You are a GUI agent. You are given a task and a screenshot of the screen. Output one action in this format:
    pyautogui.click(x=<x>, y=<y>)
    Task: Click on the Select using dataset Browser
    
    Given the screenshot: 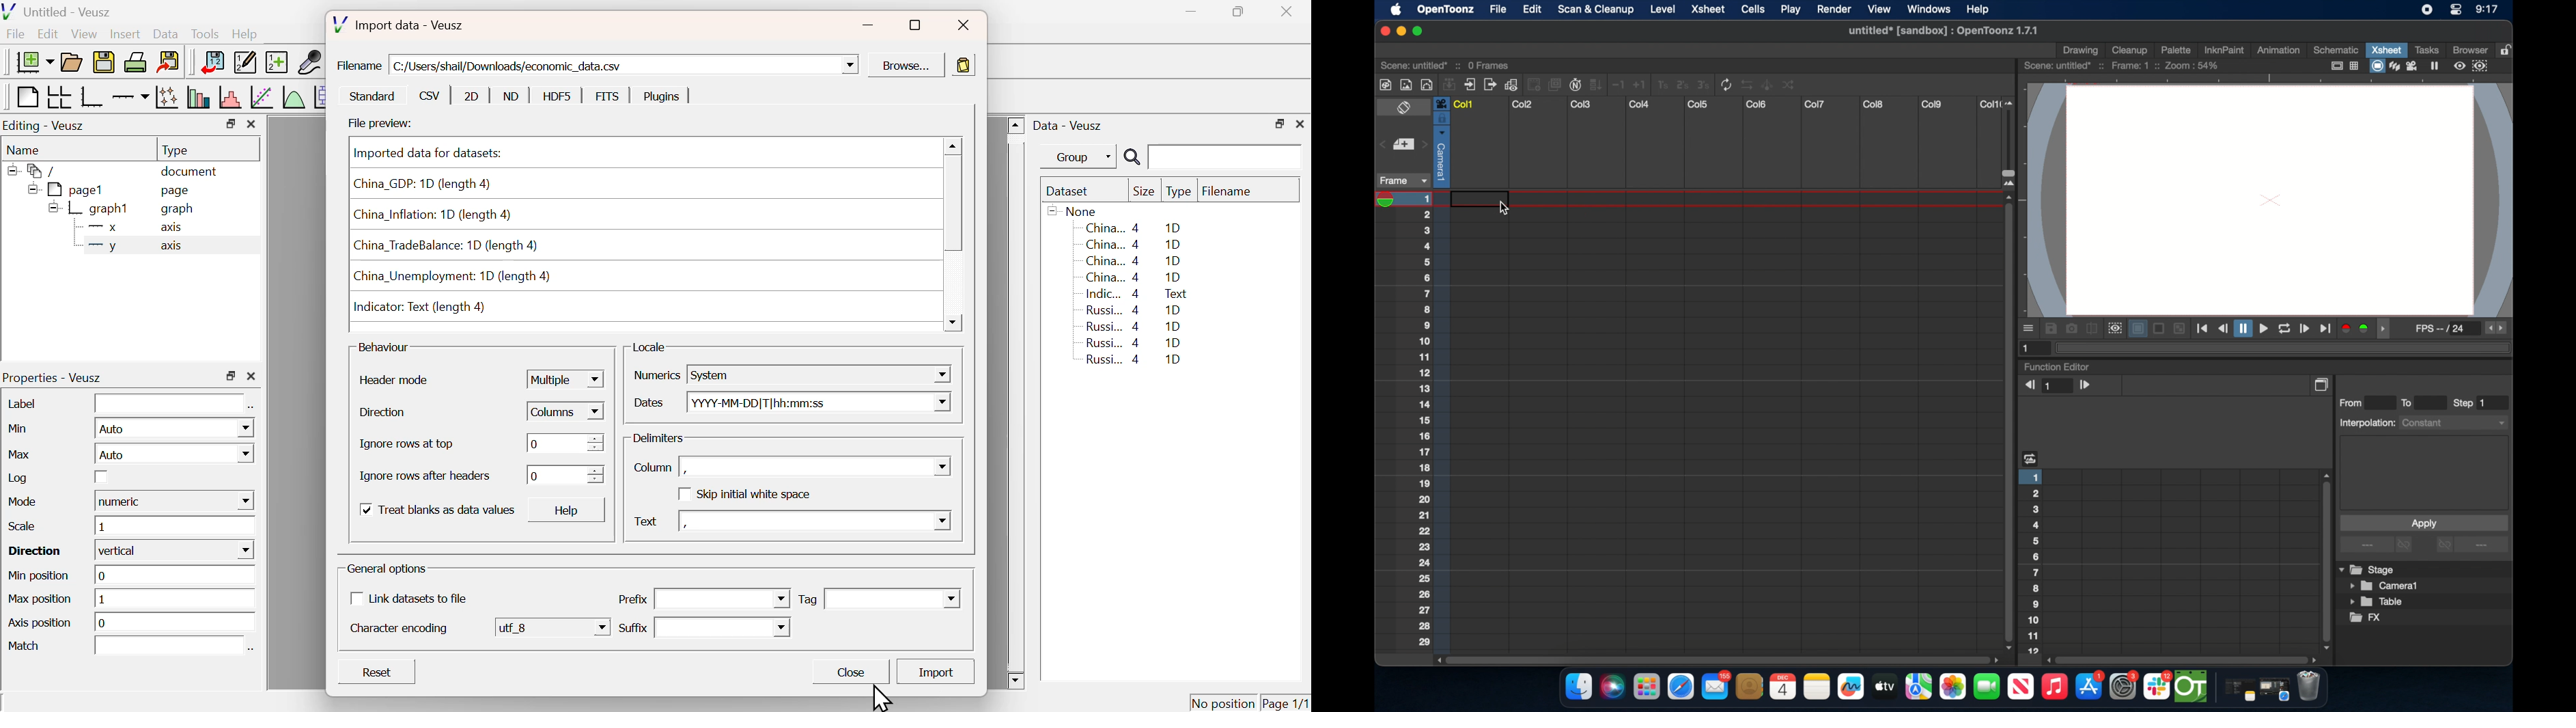 What is the action you would take?
    pyautogui.click(x=251, y=409)
    